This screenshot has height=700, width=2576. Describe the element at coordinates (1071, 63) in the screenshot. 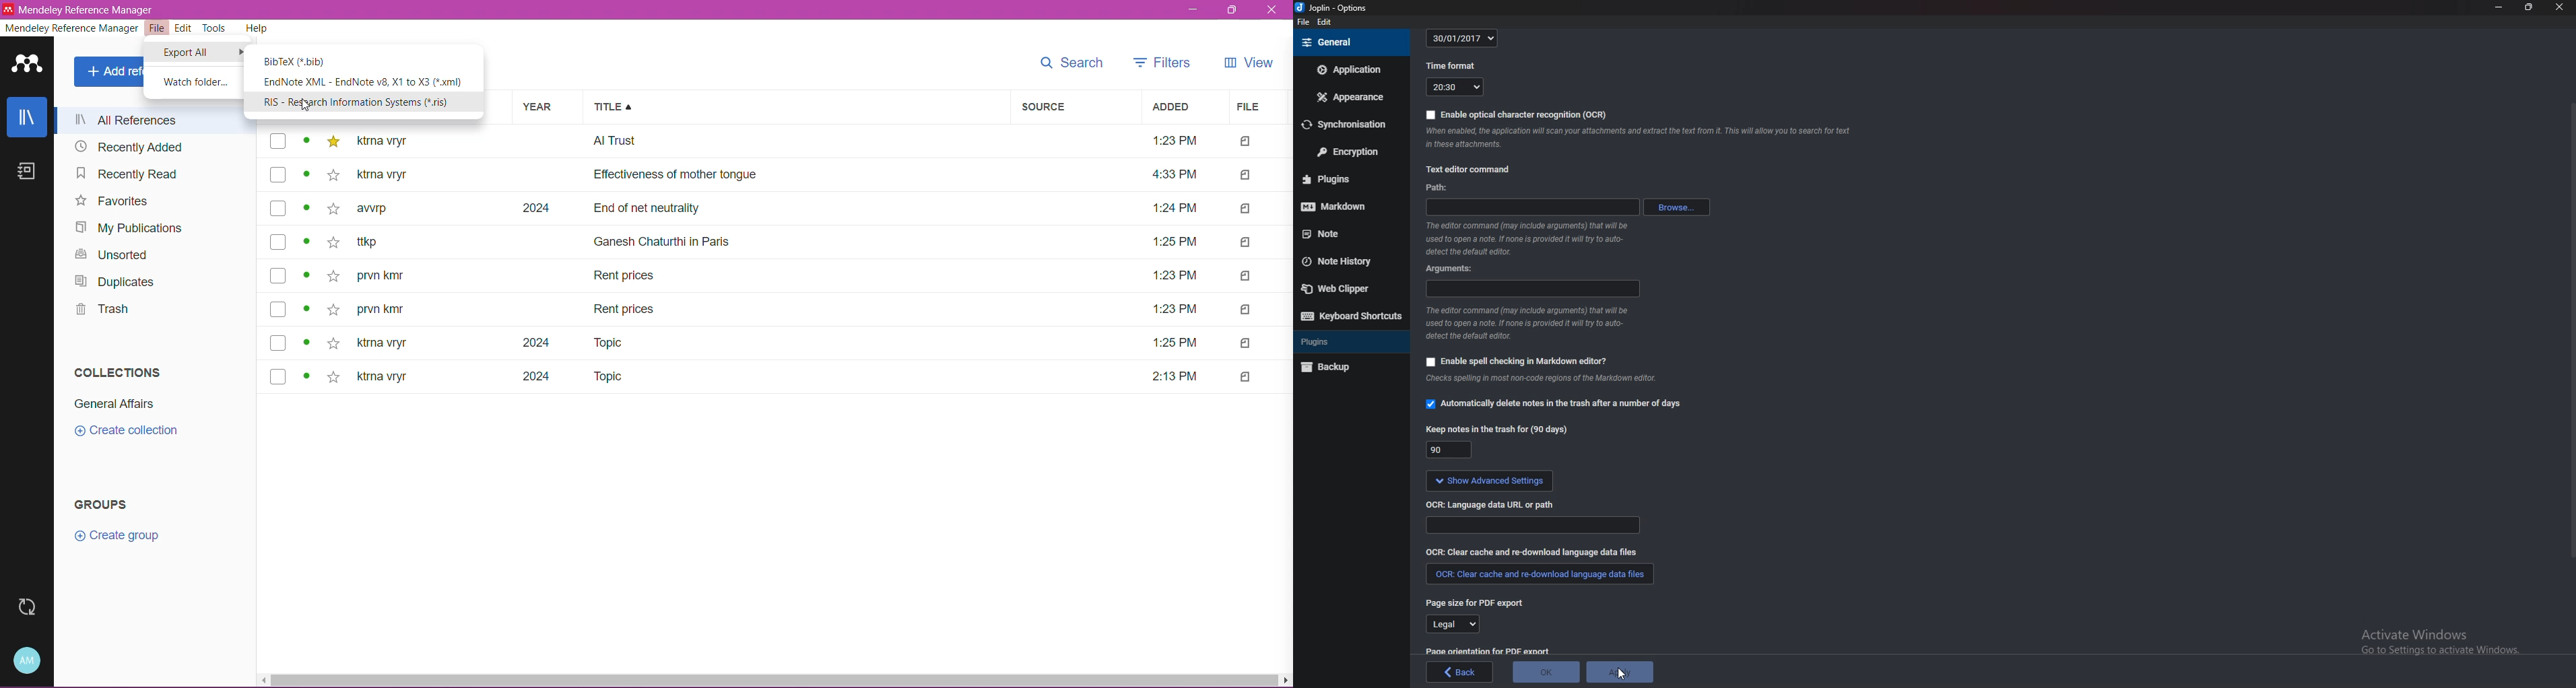

I see `Search` at that location.